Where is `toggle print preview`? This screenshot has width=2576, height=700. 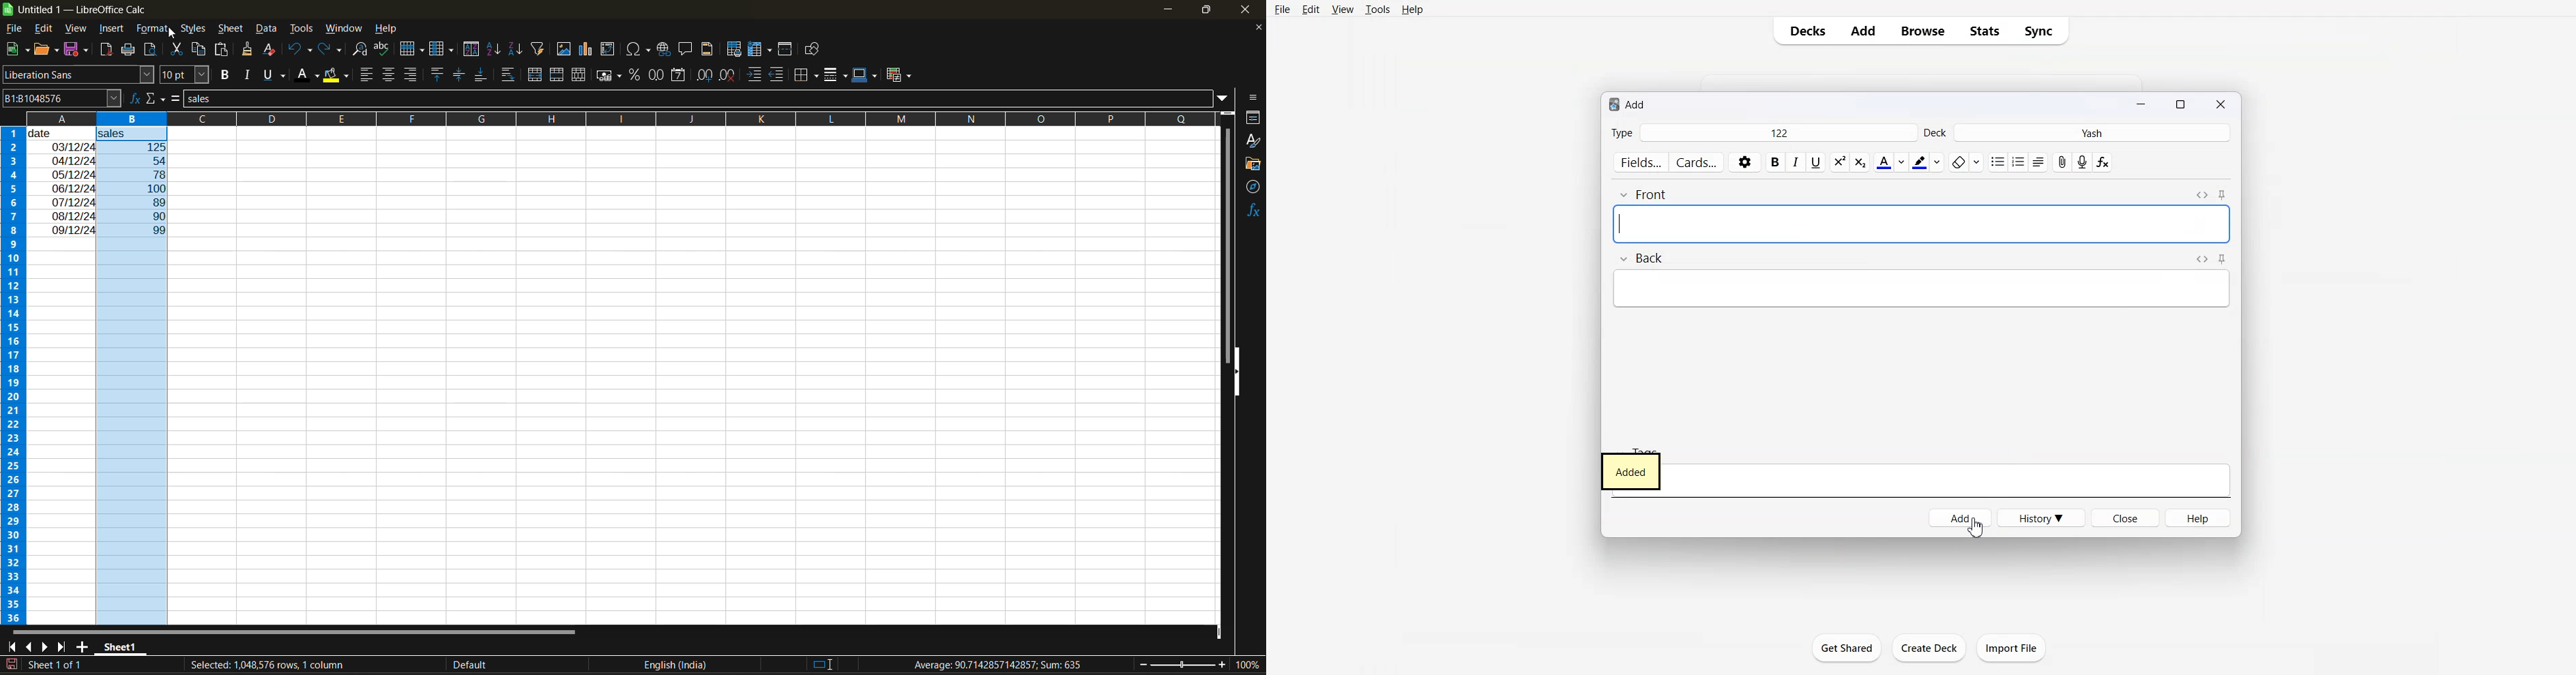 toggle print preview is located at coordinates (150, 47).